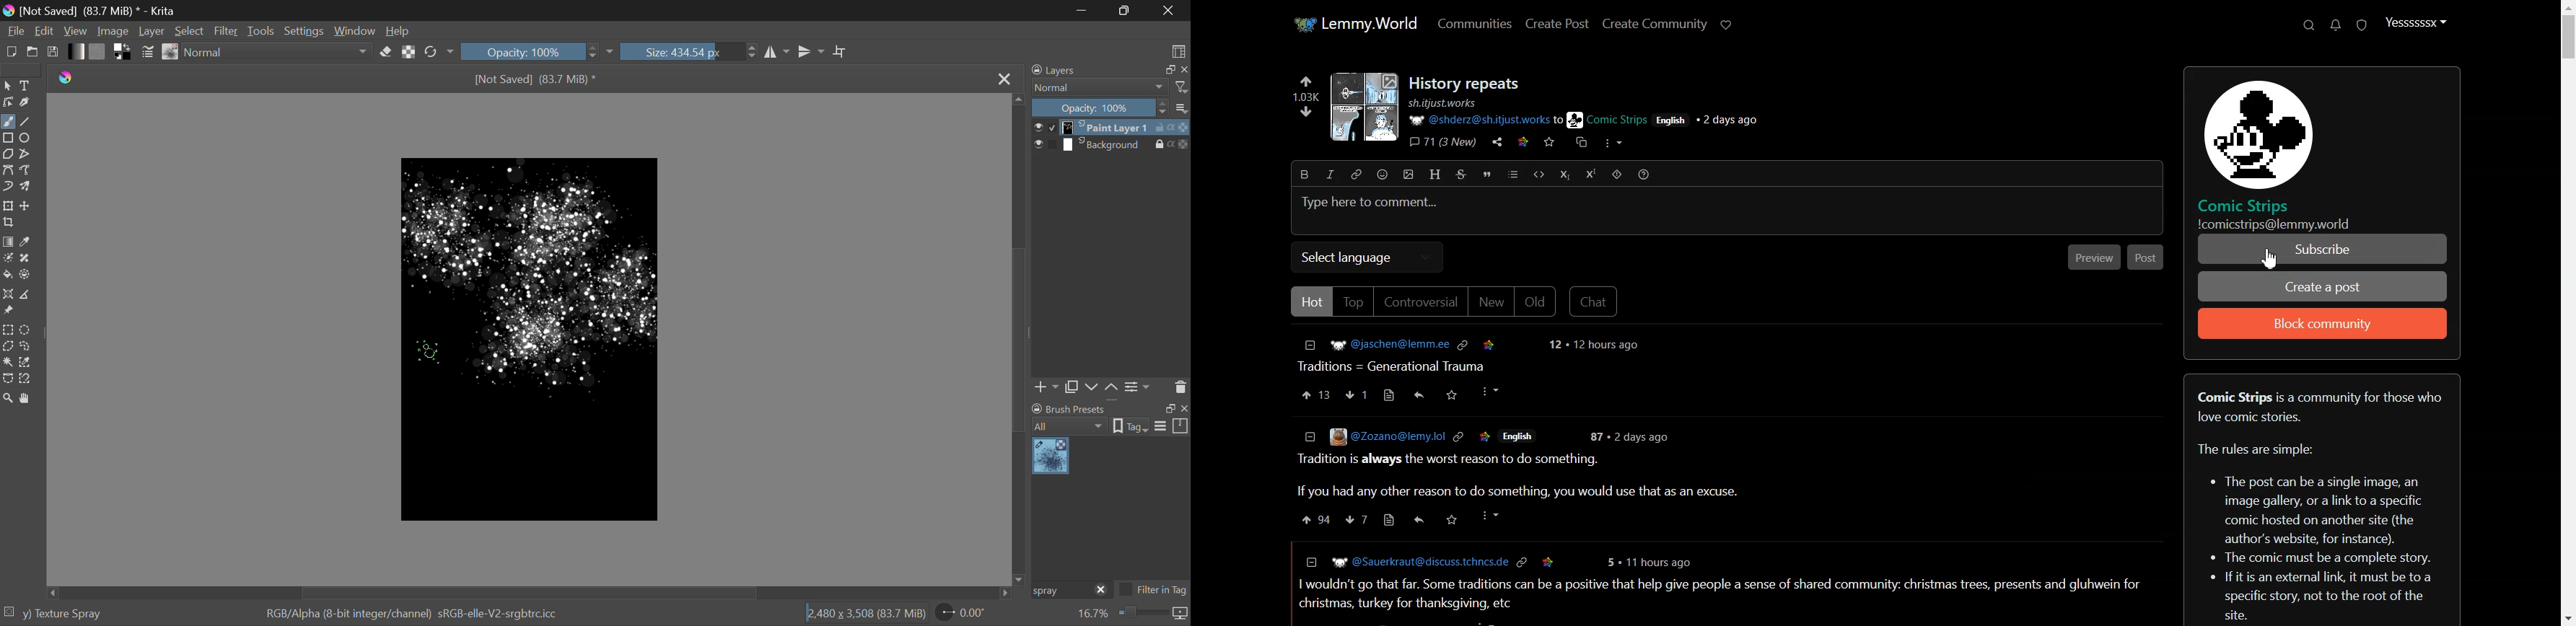  I want to click on upload image, so click(1409, 175).